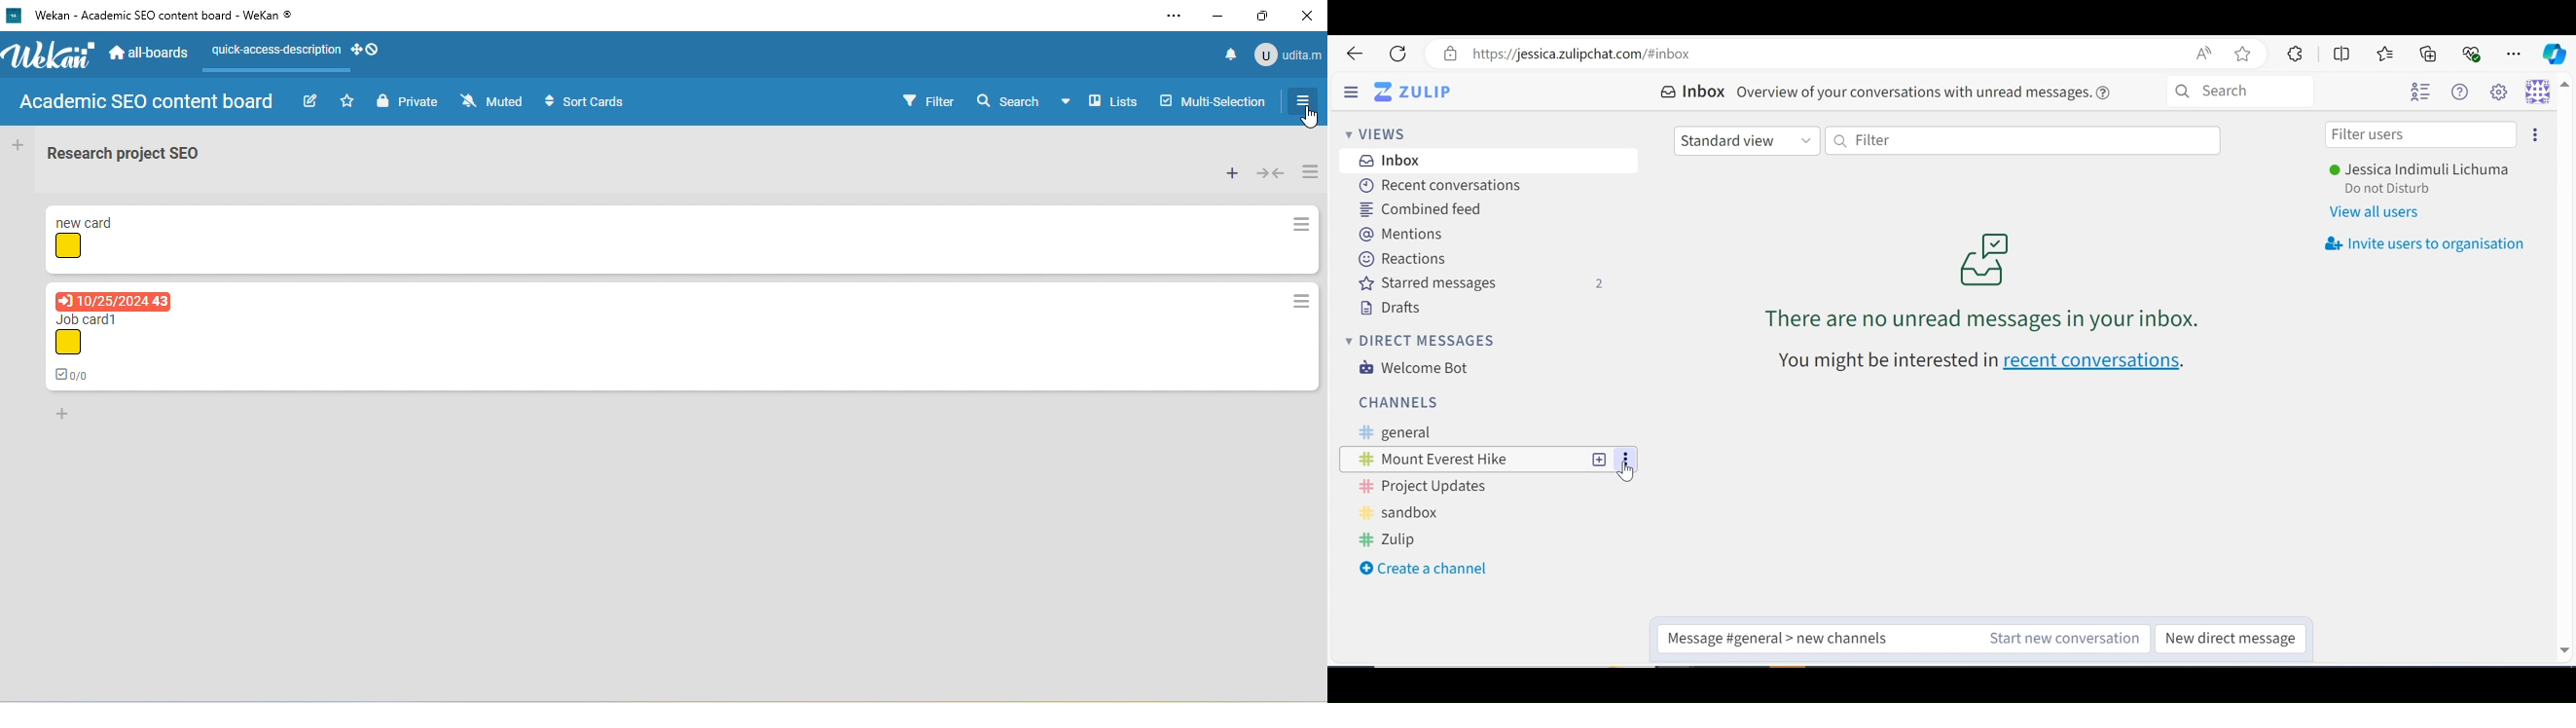 This screenshot has height=728, width=2576. What do you see at coordinates (2061, 639) in the screenshot?
I see `Start a new conversation` at bounding box center [2061, 639].